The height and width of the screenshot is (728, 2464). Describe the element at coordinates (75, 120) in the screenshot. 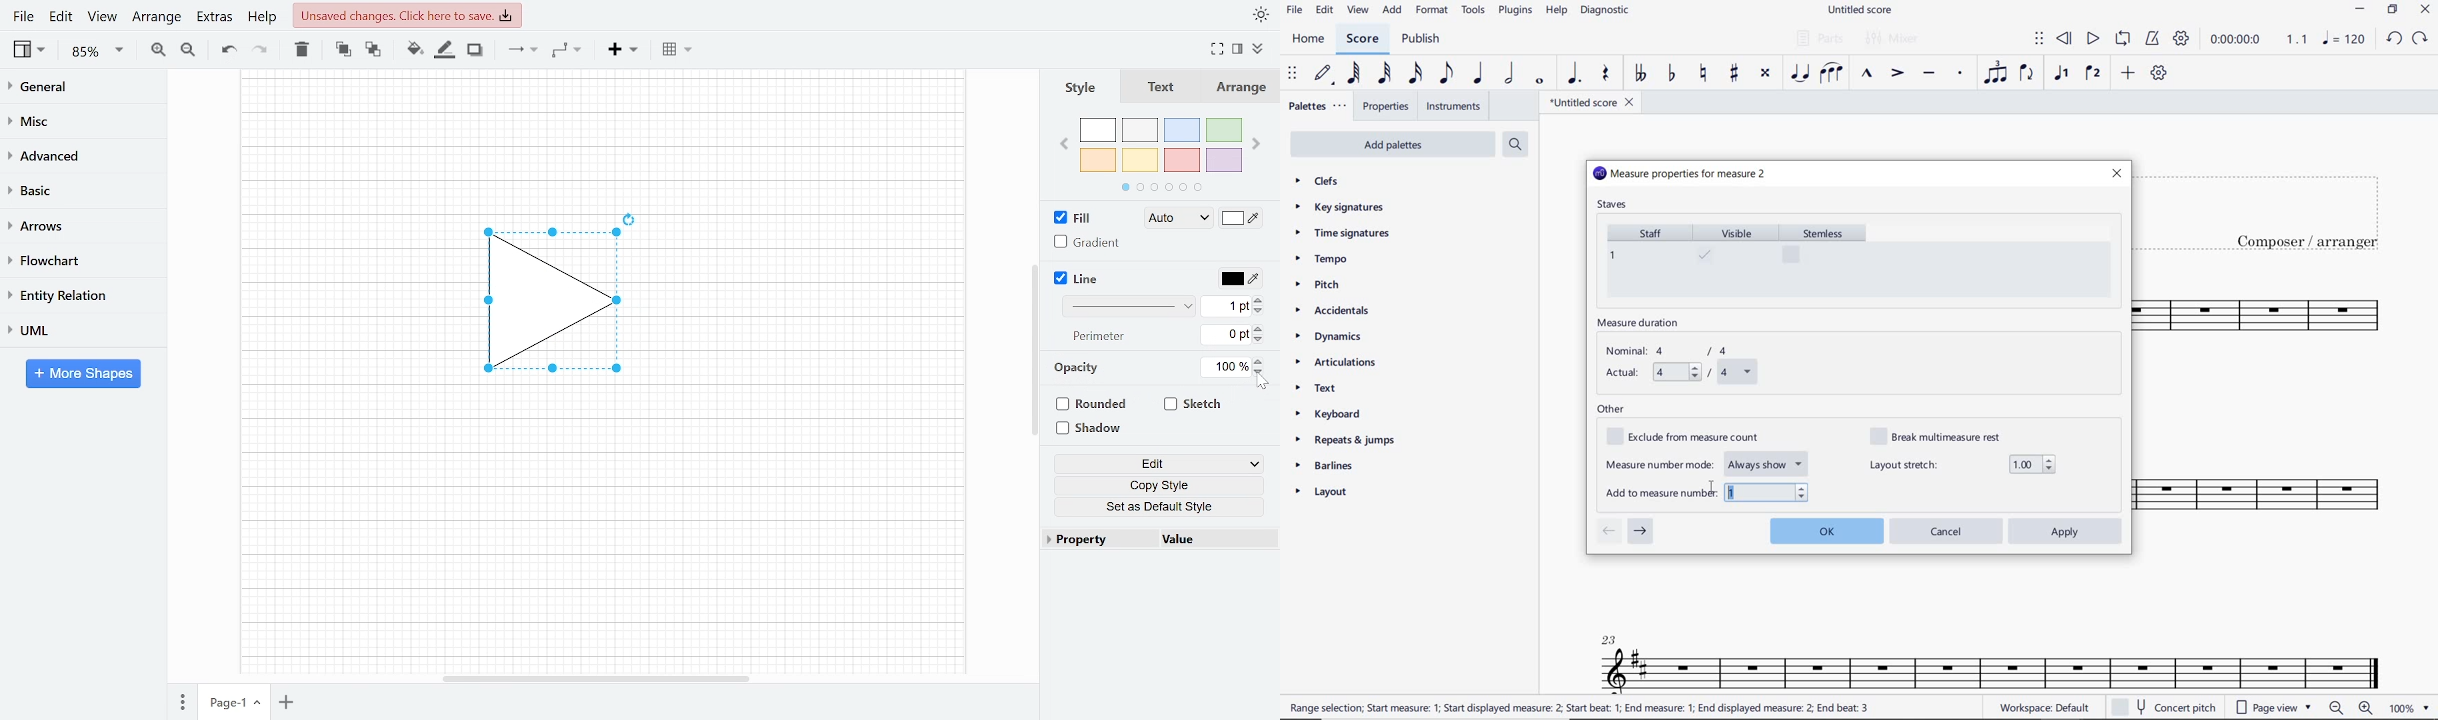

I see `MIsc` at that location.